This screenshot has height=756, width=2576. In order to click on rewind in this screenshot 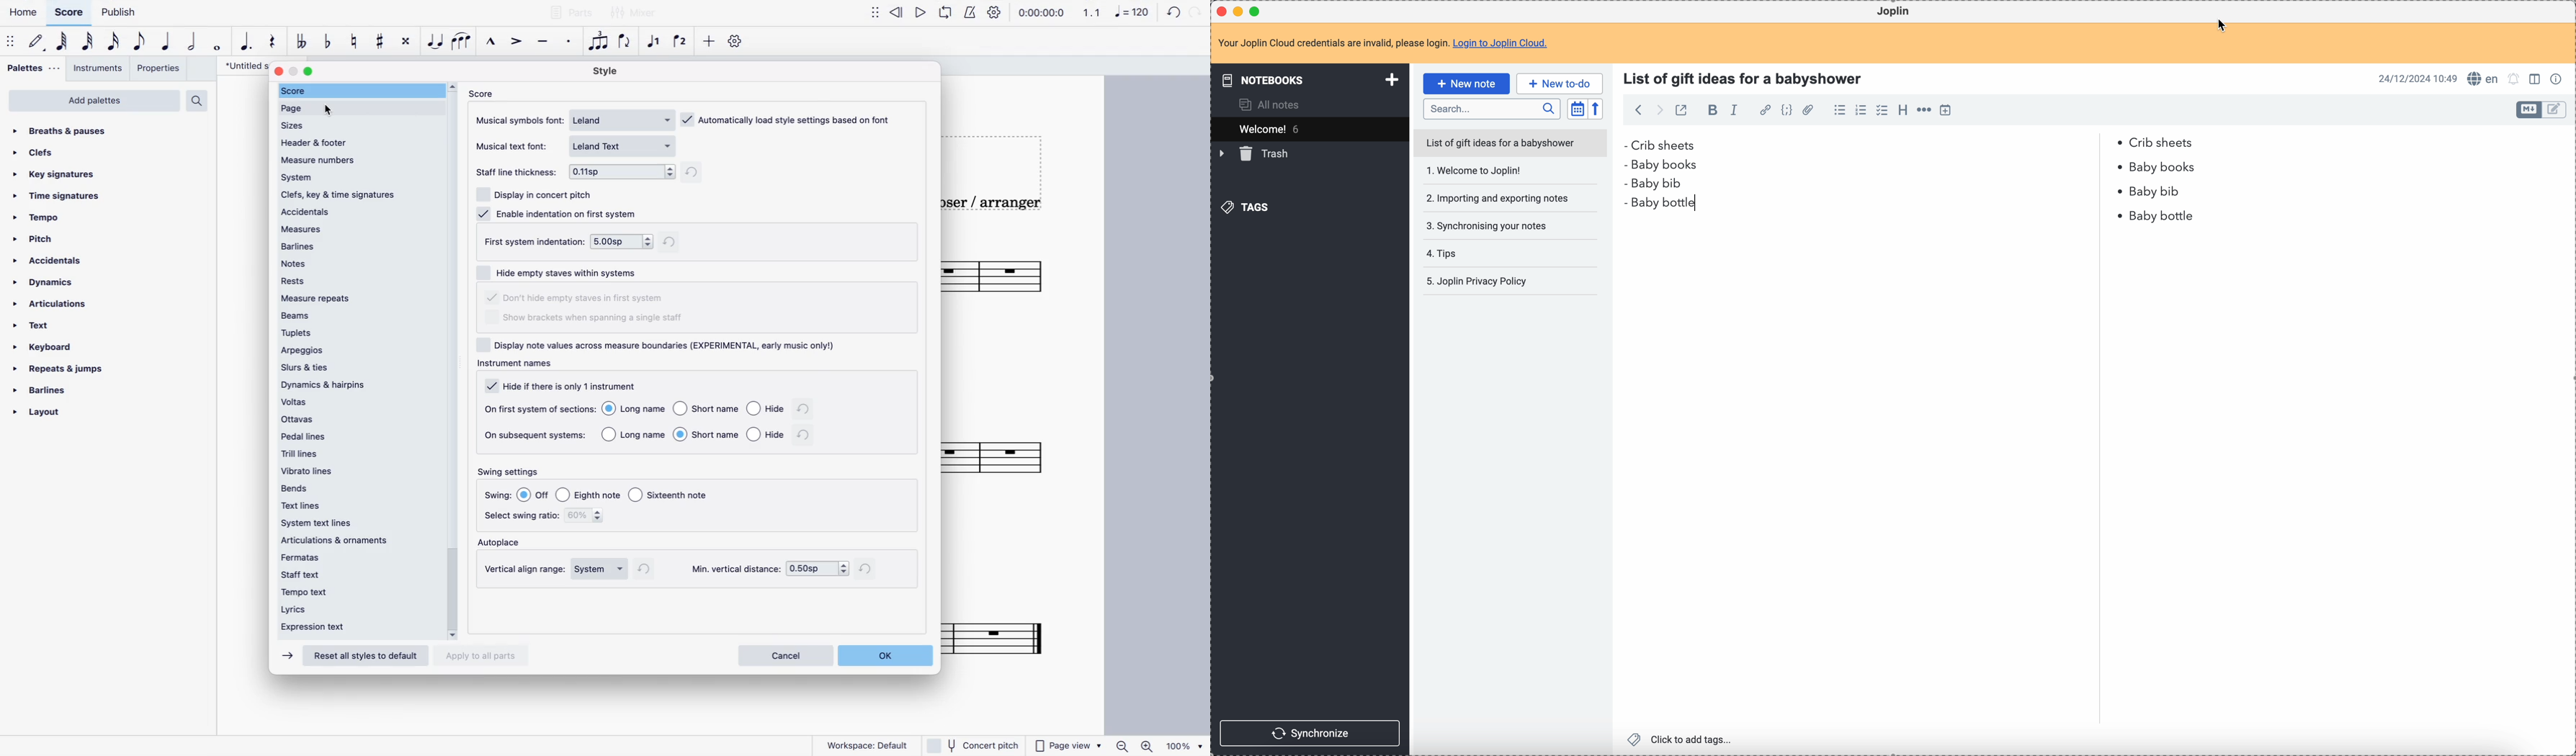, I will do `click(895, 16)`.